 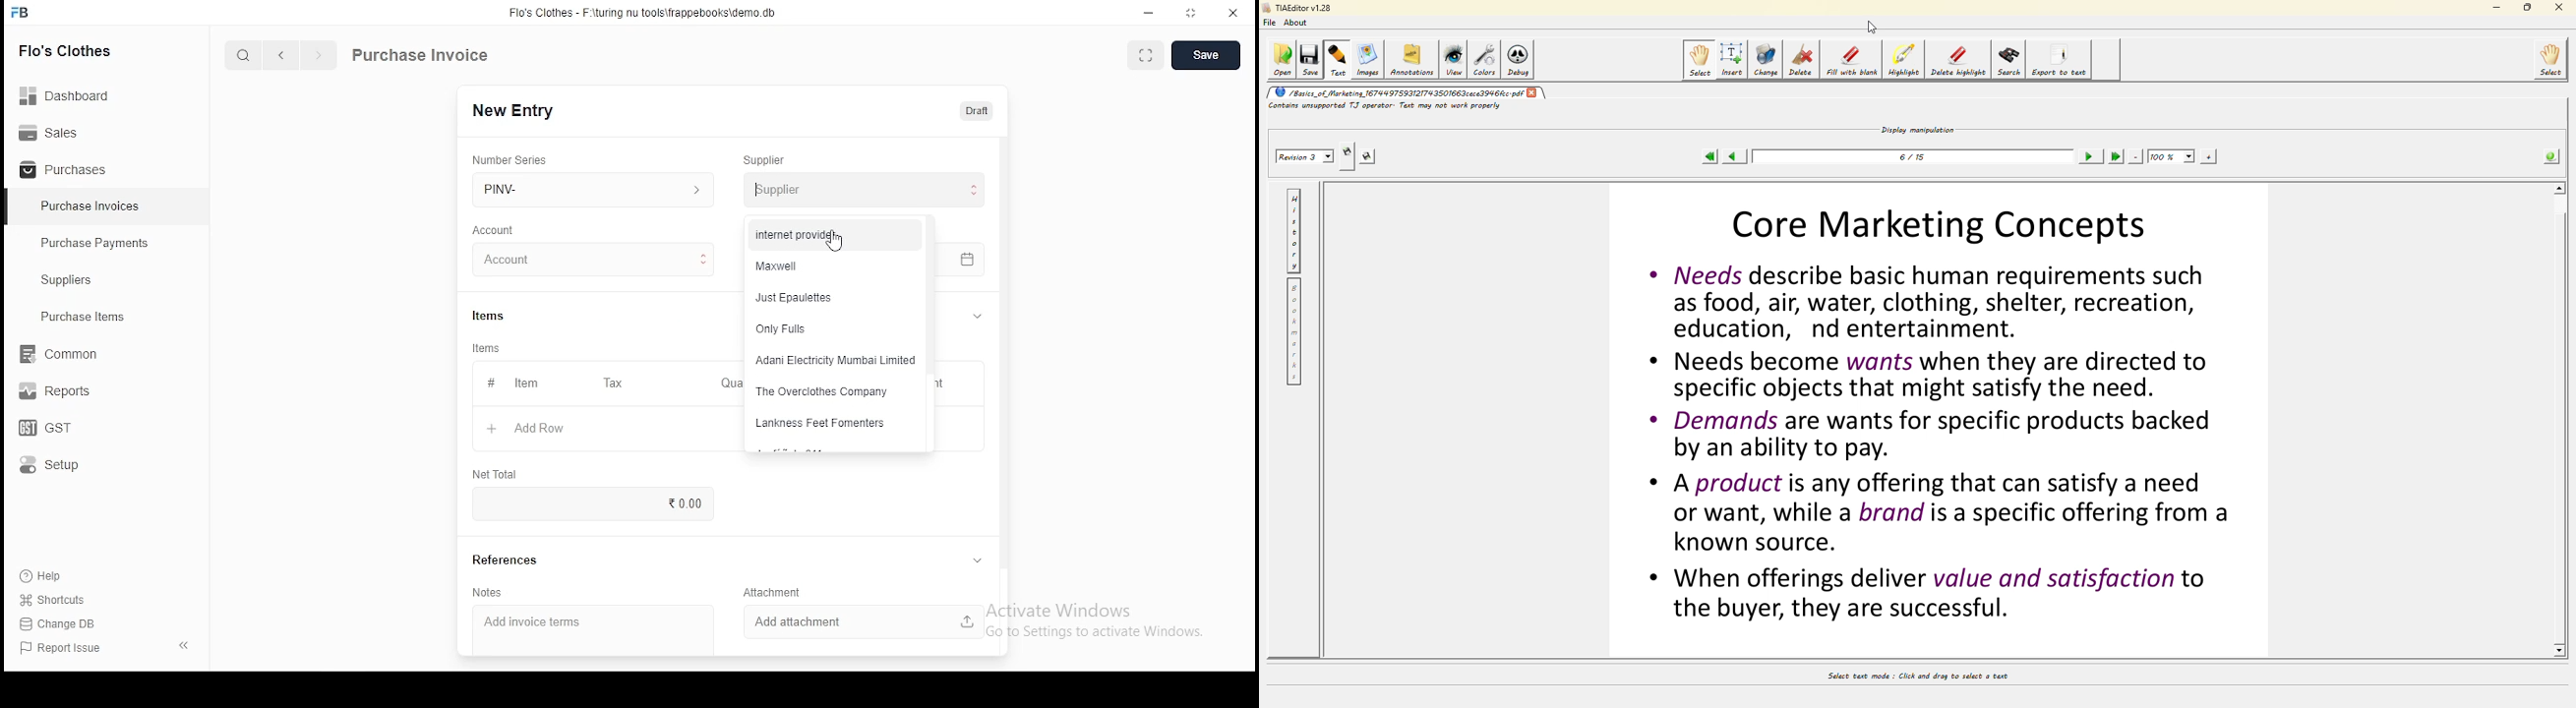 What do you see at coordinates (594, 261) in the screenshot?
I see `account` at bounding box center [594, 261].